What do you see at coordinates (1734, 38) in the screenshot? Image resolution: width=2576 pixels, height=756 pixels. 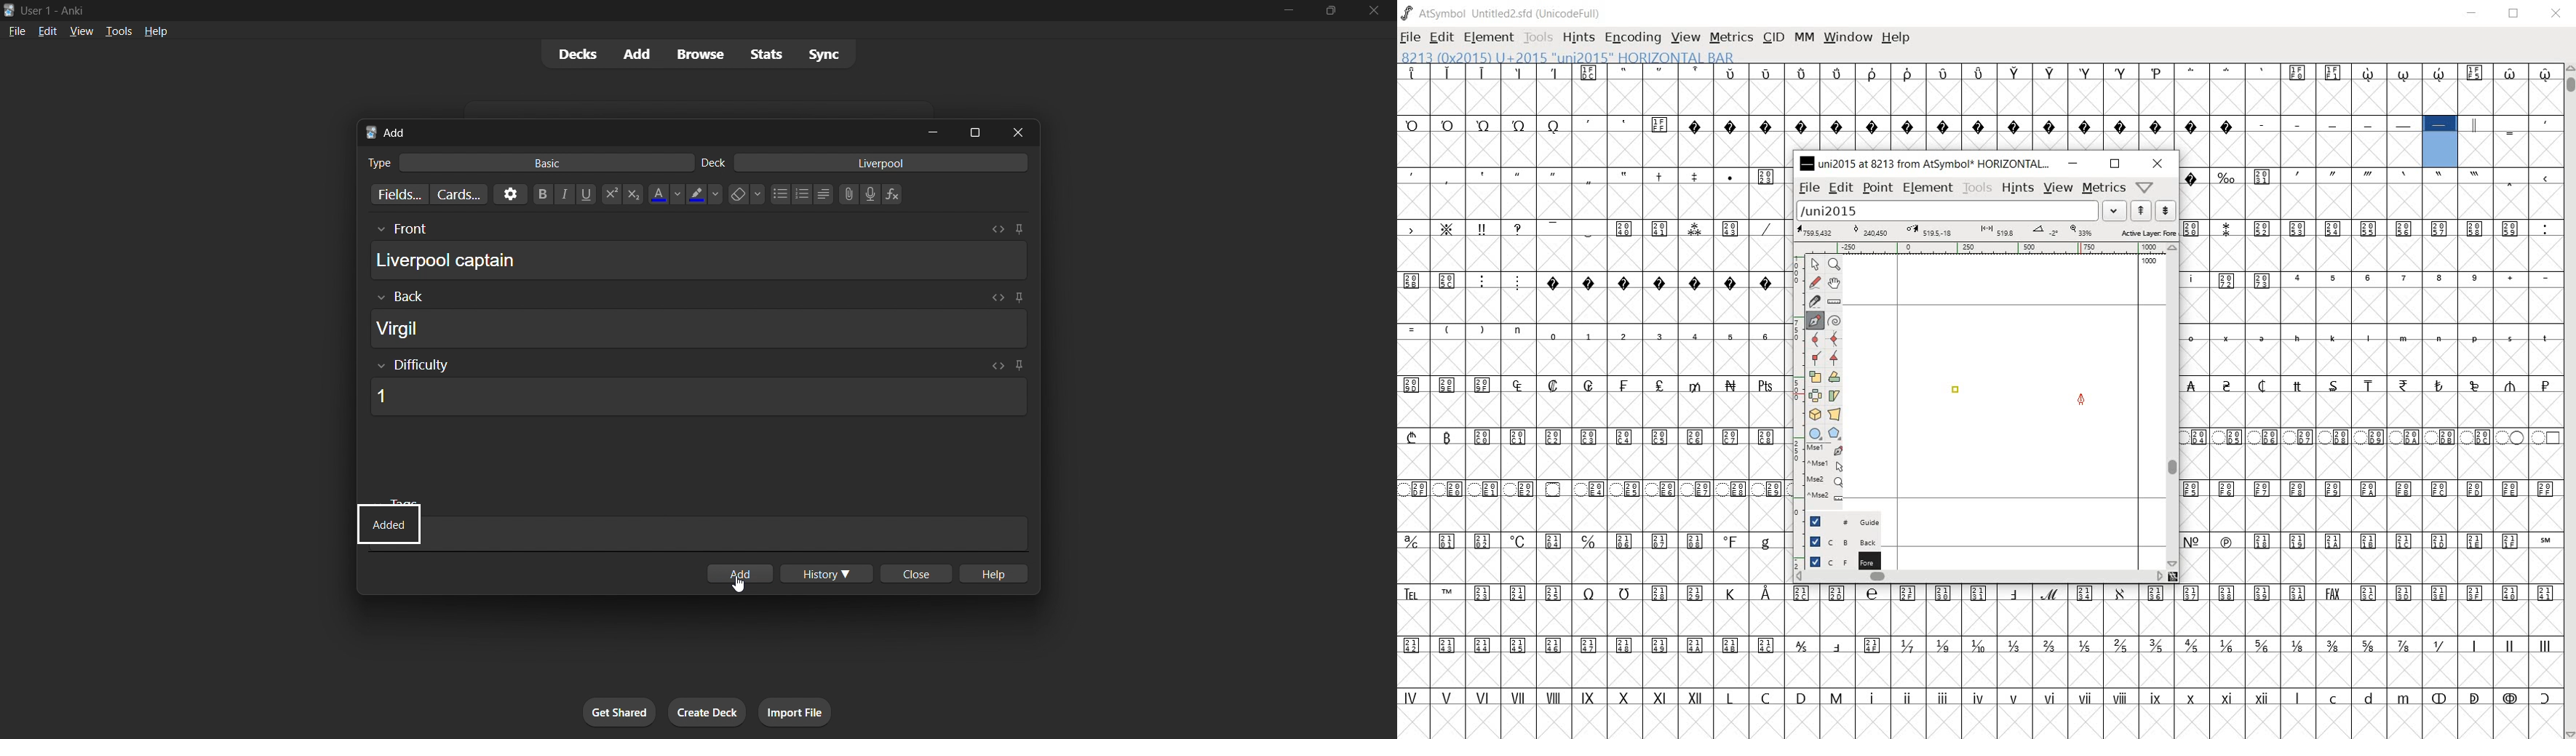 I see `METRICS` at bounding box center [1734, 38].